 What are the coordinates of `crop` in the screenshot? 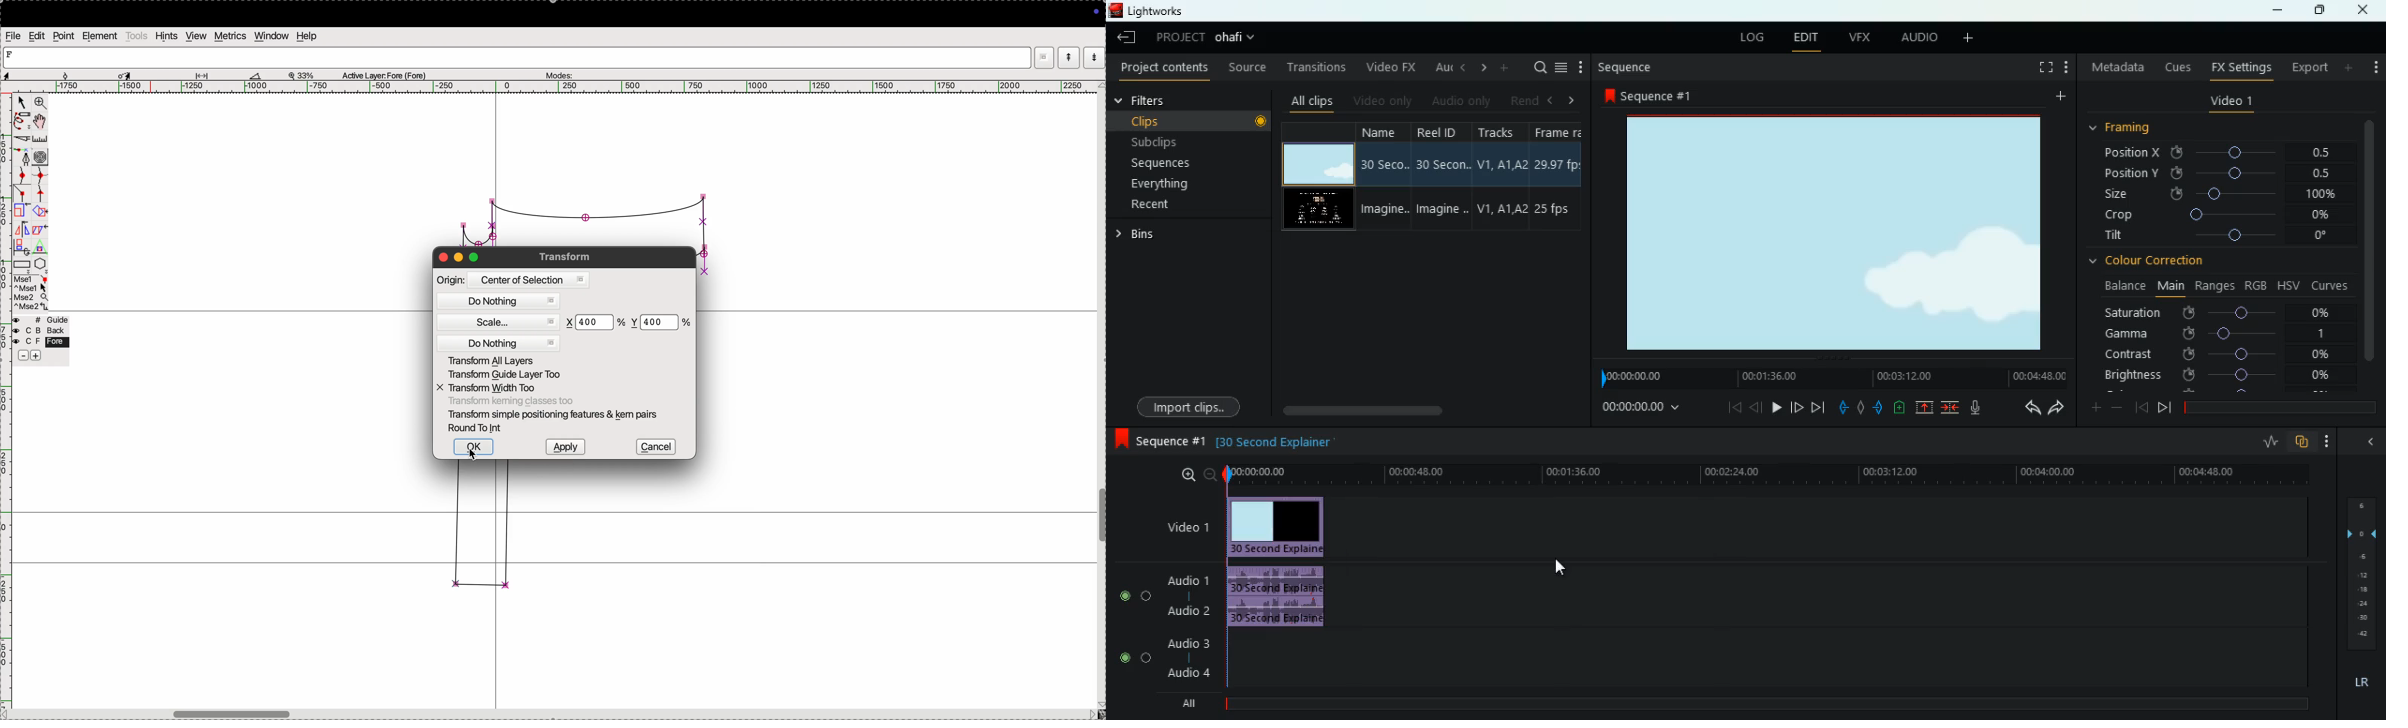 It's located at (2215, 215).